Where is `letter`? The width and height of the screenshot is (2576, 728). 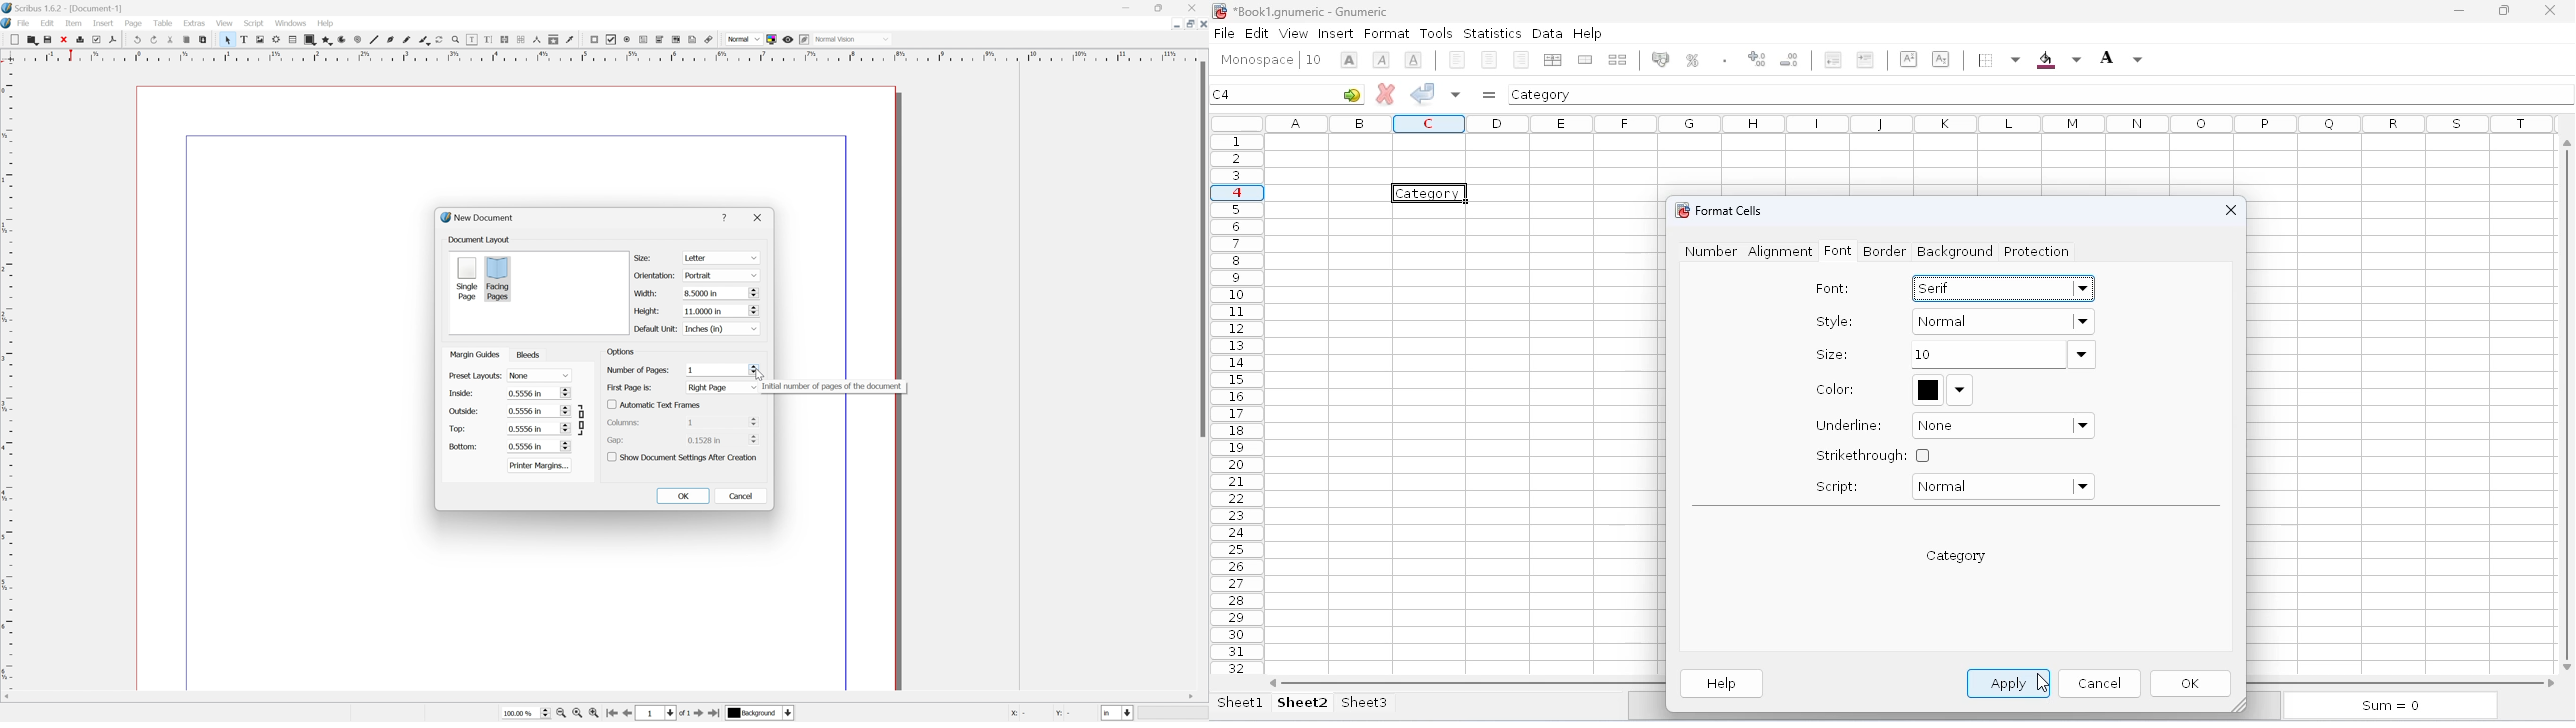 letter is located at coordinates (722, 258).